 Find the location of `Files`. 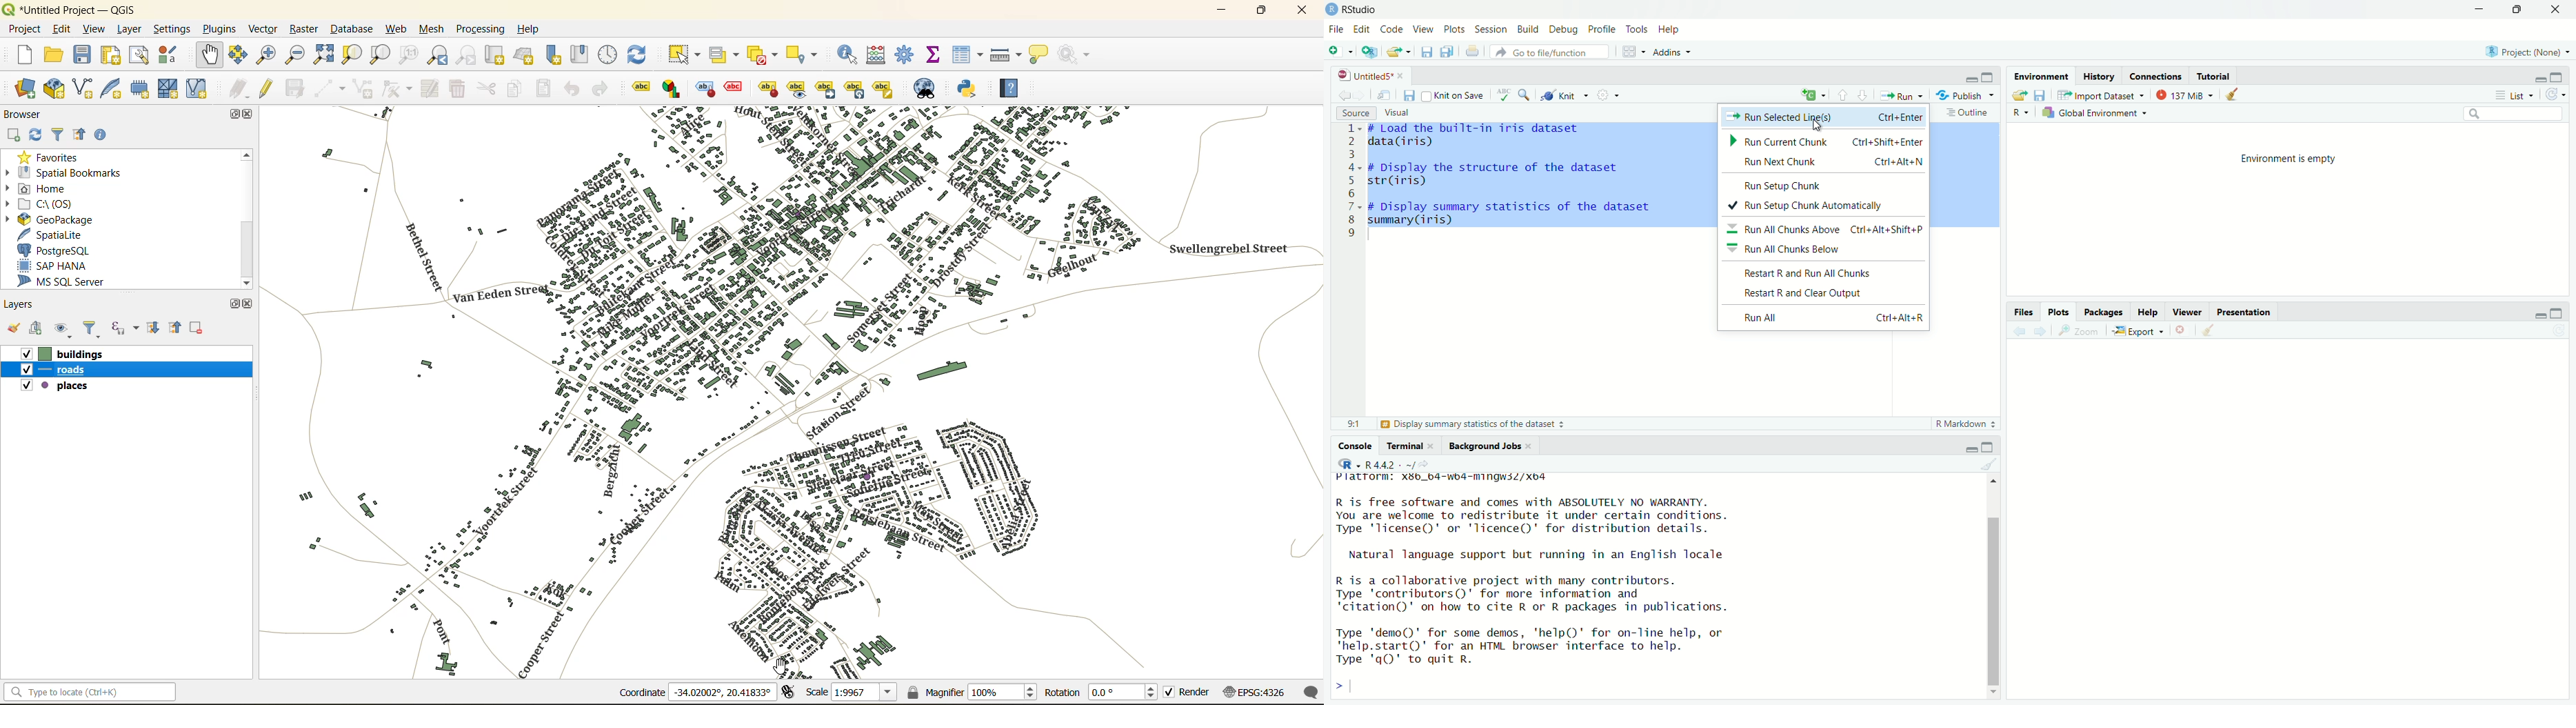

Files is located at coordinates (2024, 311).